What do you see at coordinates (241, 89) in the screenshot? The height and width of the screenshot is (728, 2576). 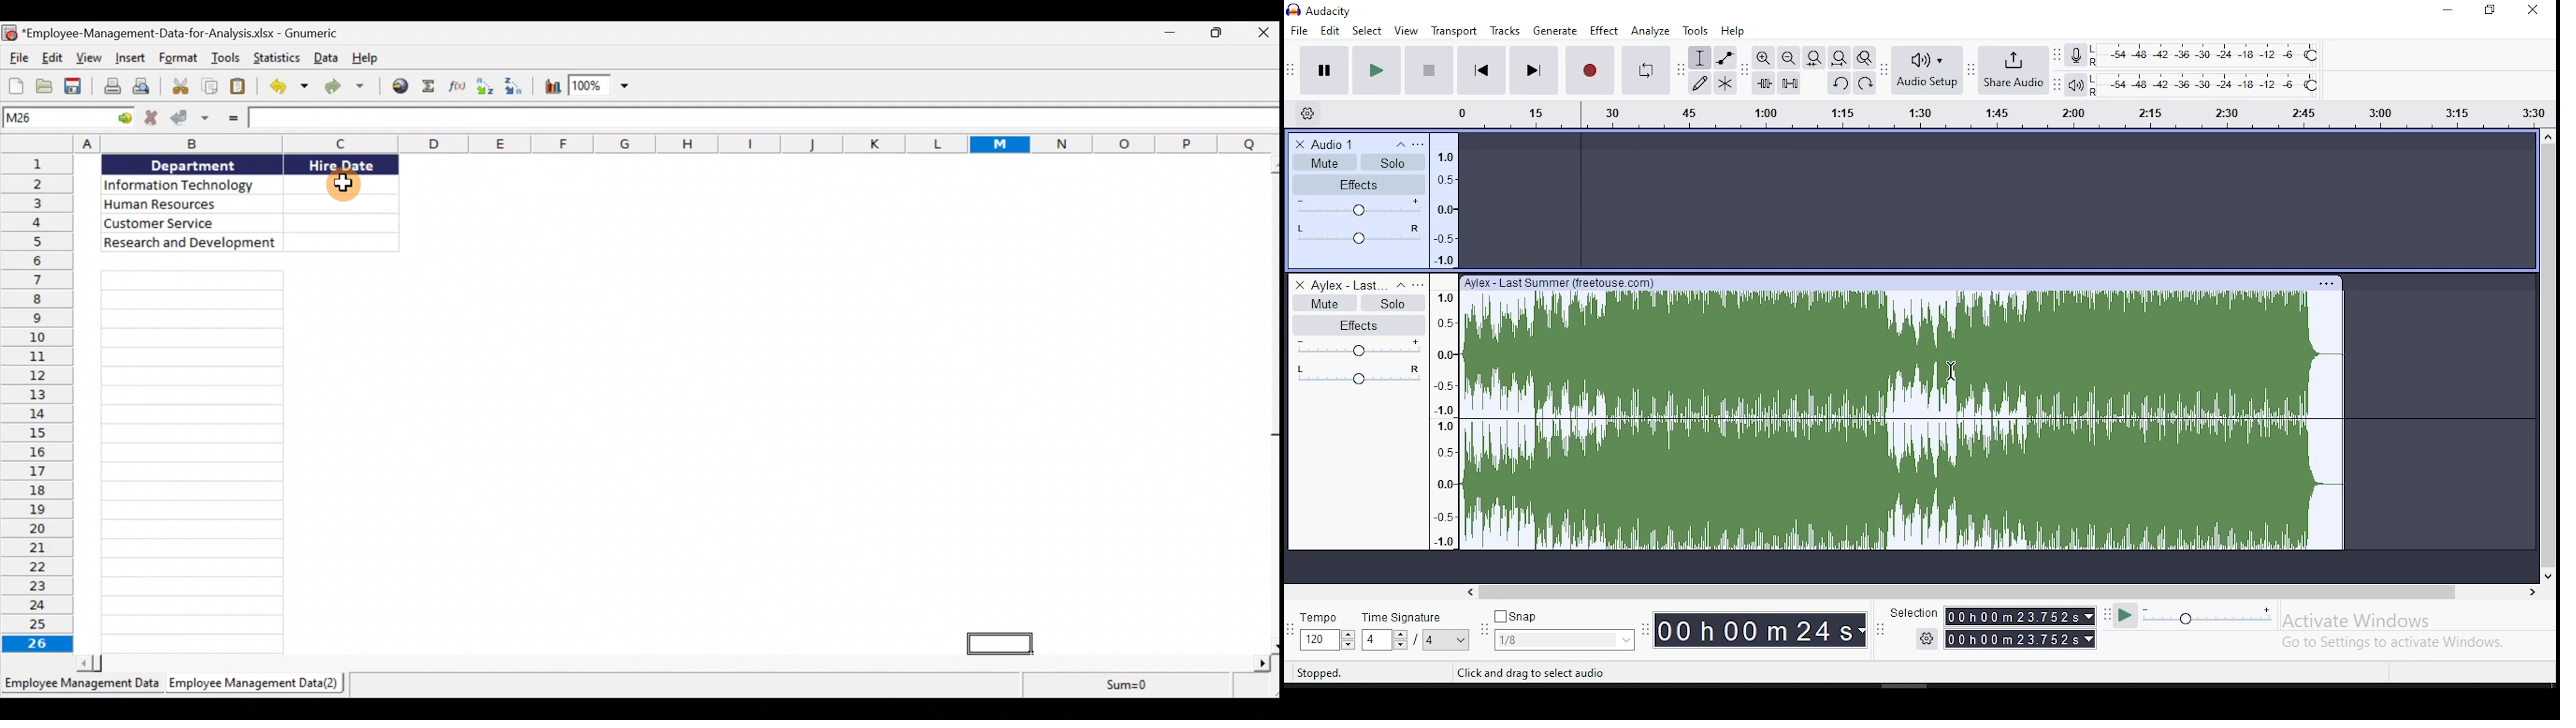 I see `Paste clipboard` at bounding box center [241, 89].